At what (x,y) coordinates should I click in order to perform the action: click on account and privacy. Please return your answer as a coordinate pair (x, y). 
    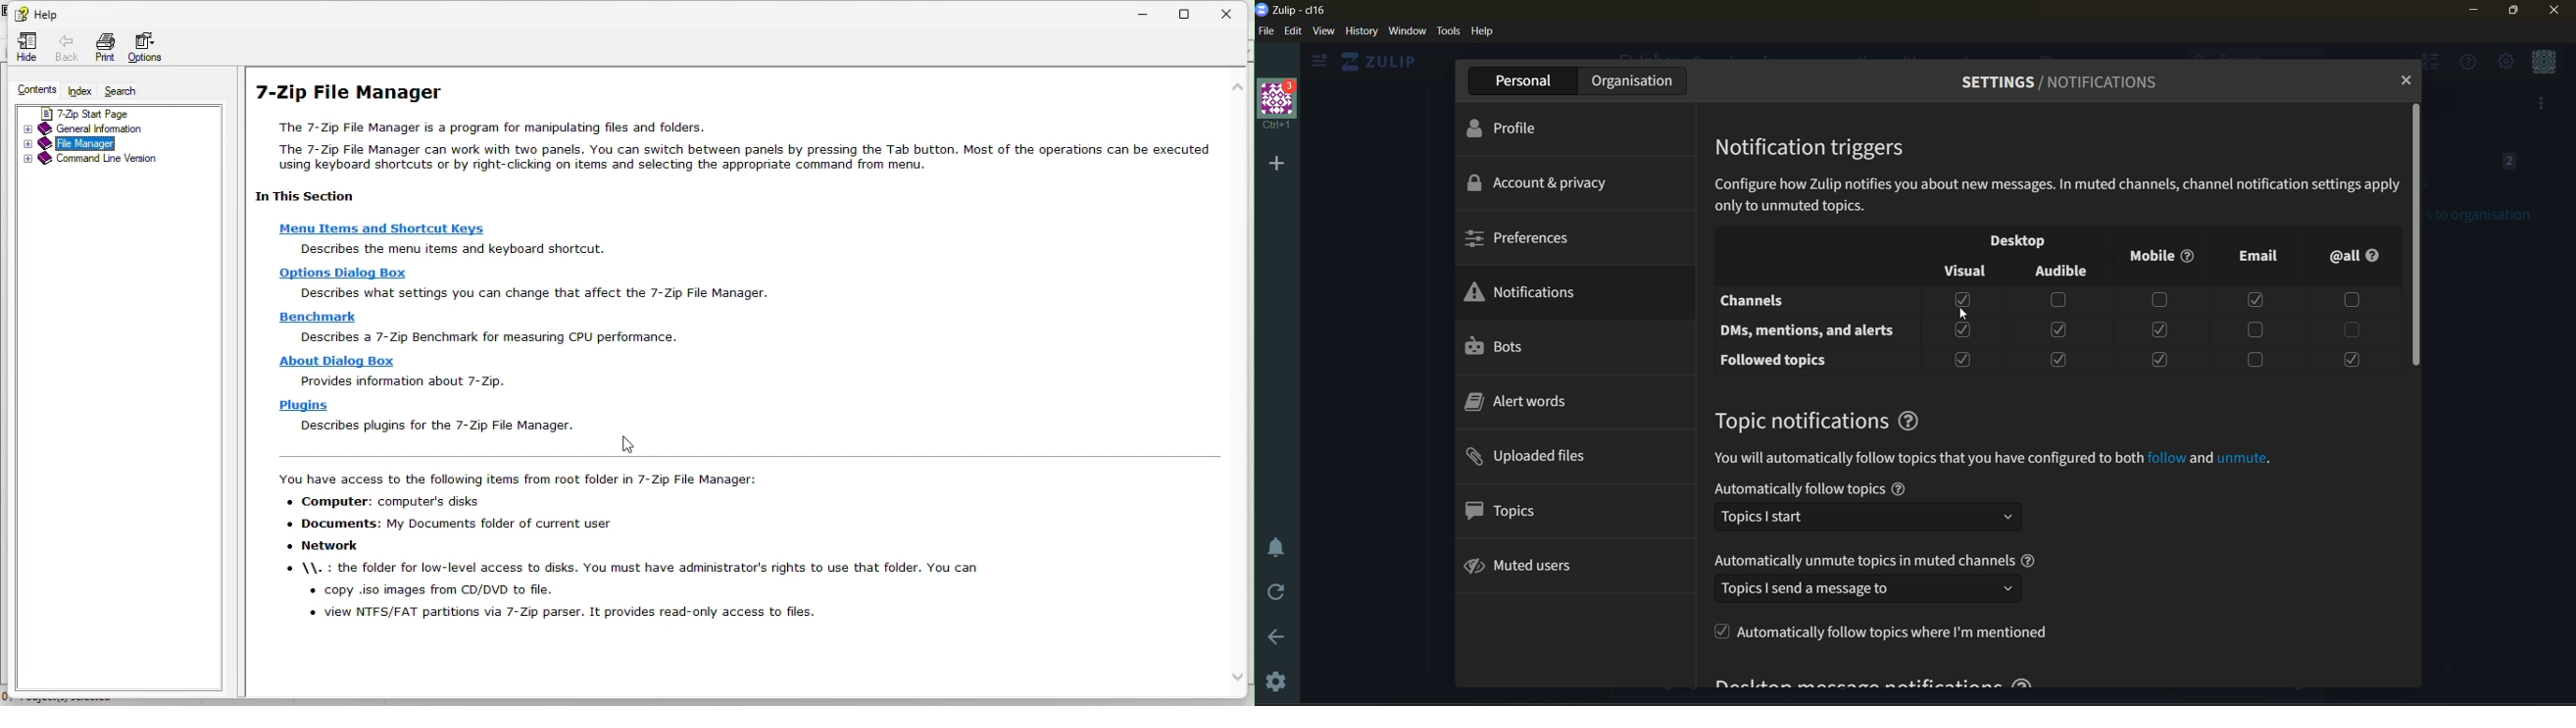
    Looking at the image, I should click on (1543, 182).